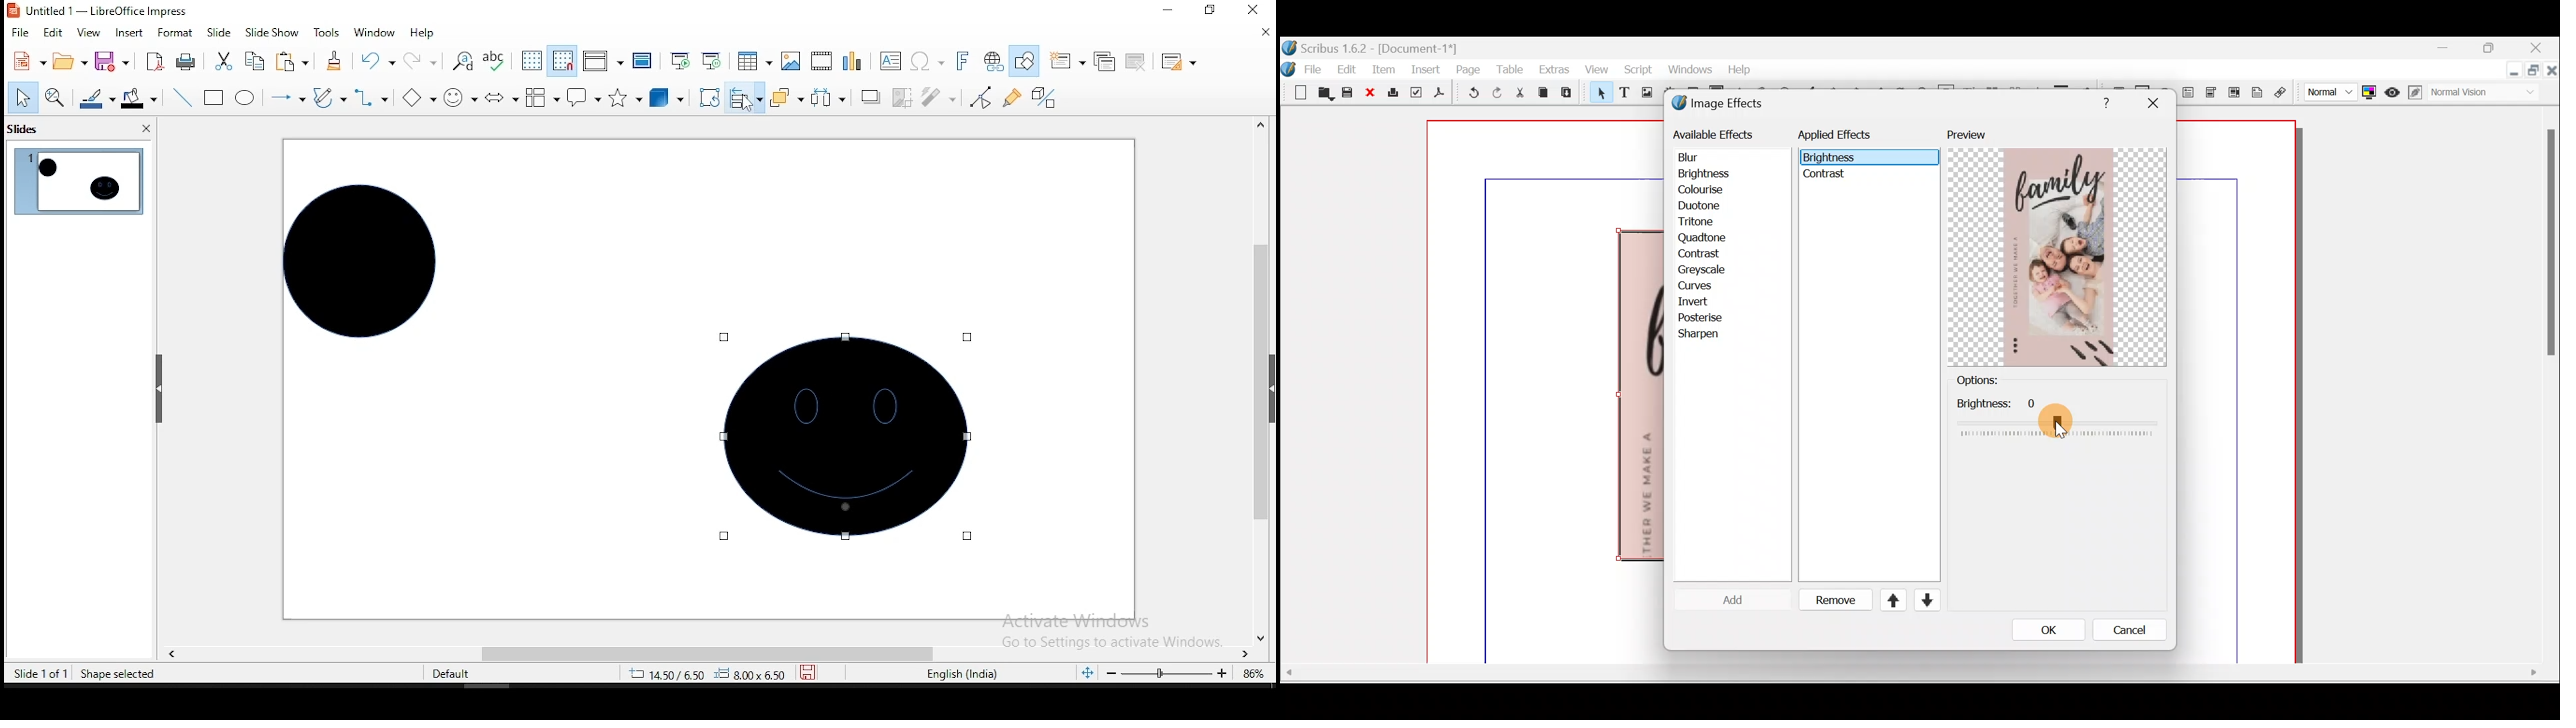 This screenshot has width=2576, height=728. Describe the element at coordinates (416, 97) in the screenshot. I see `basic shapes` at that location.